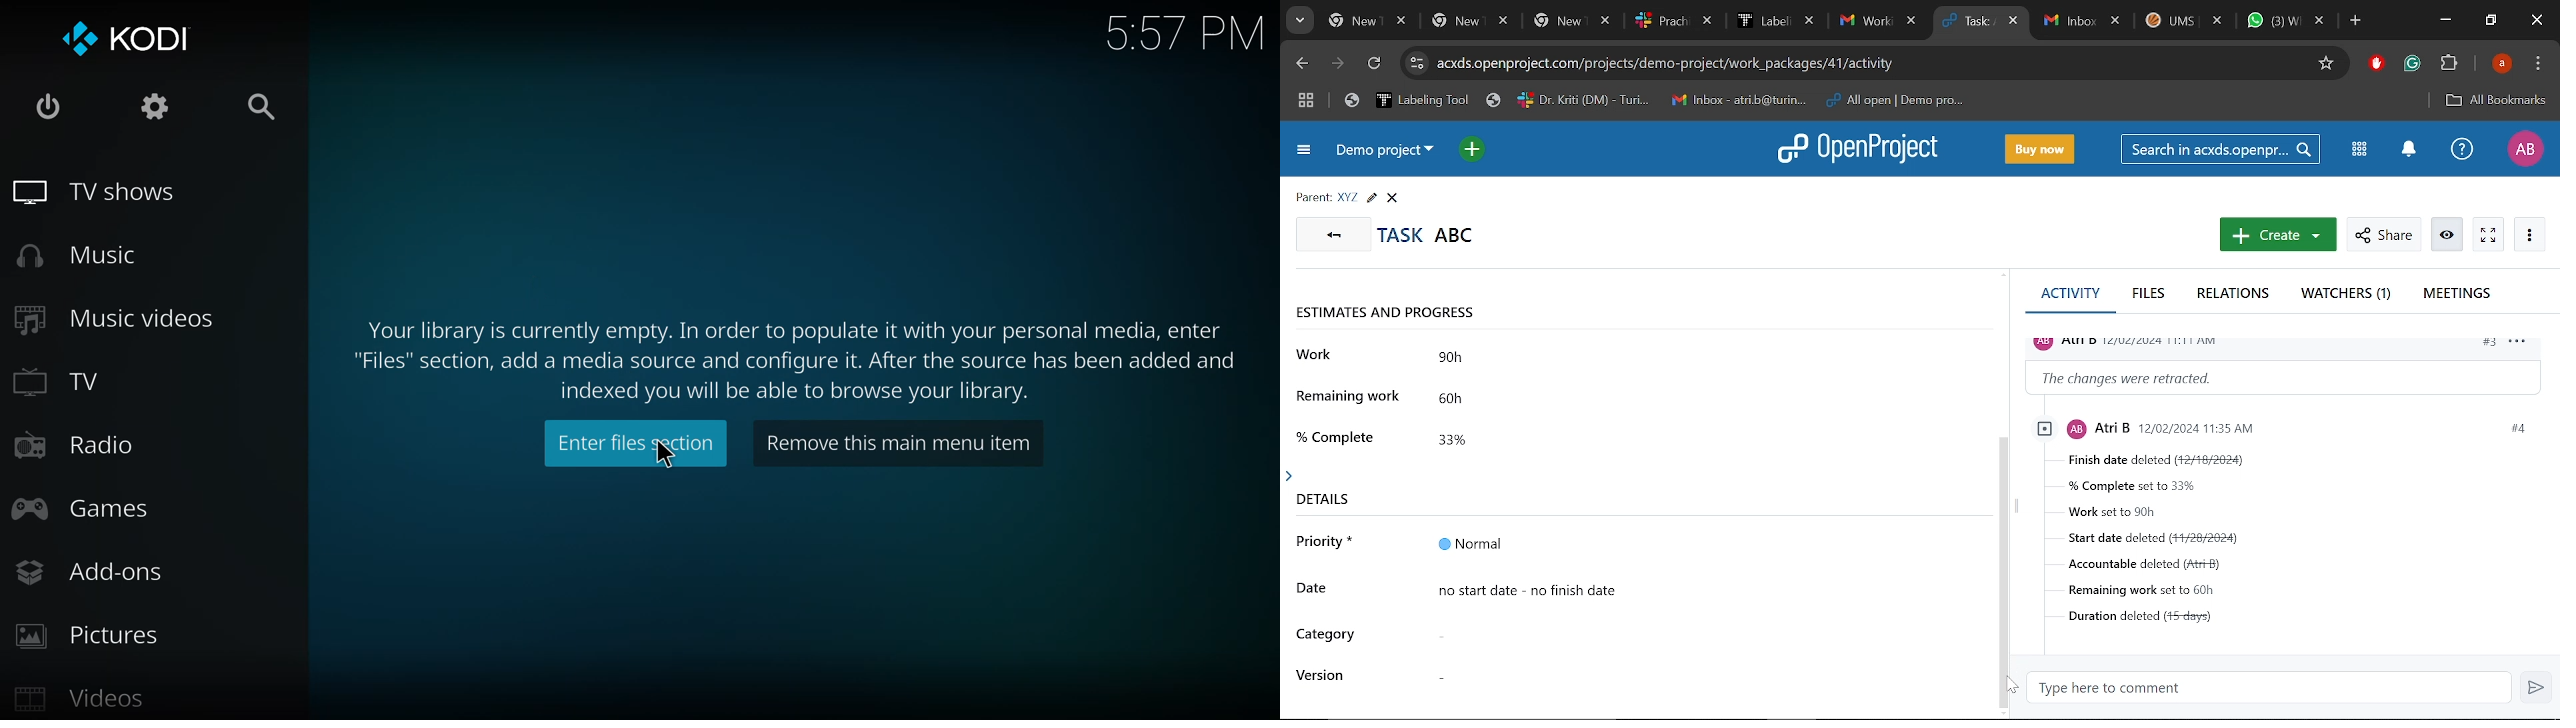 The height and width of the screenshot is (728, 2576). Describe the element at coordinates (2135, 341) in the screenshot. I see `profile` at that location.